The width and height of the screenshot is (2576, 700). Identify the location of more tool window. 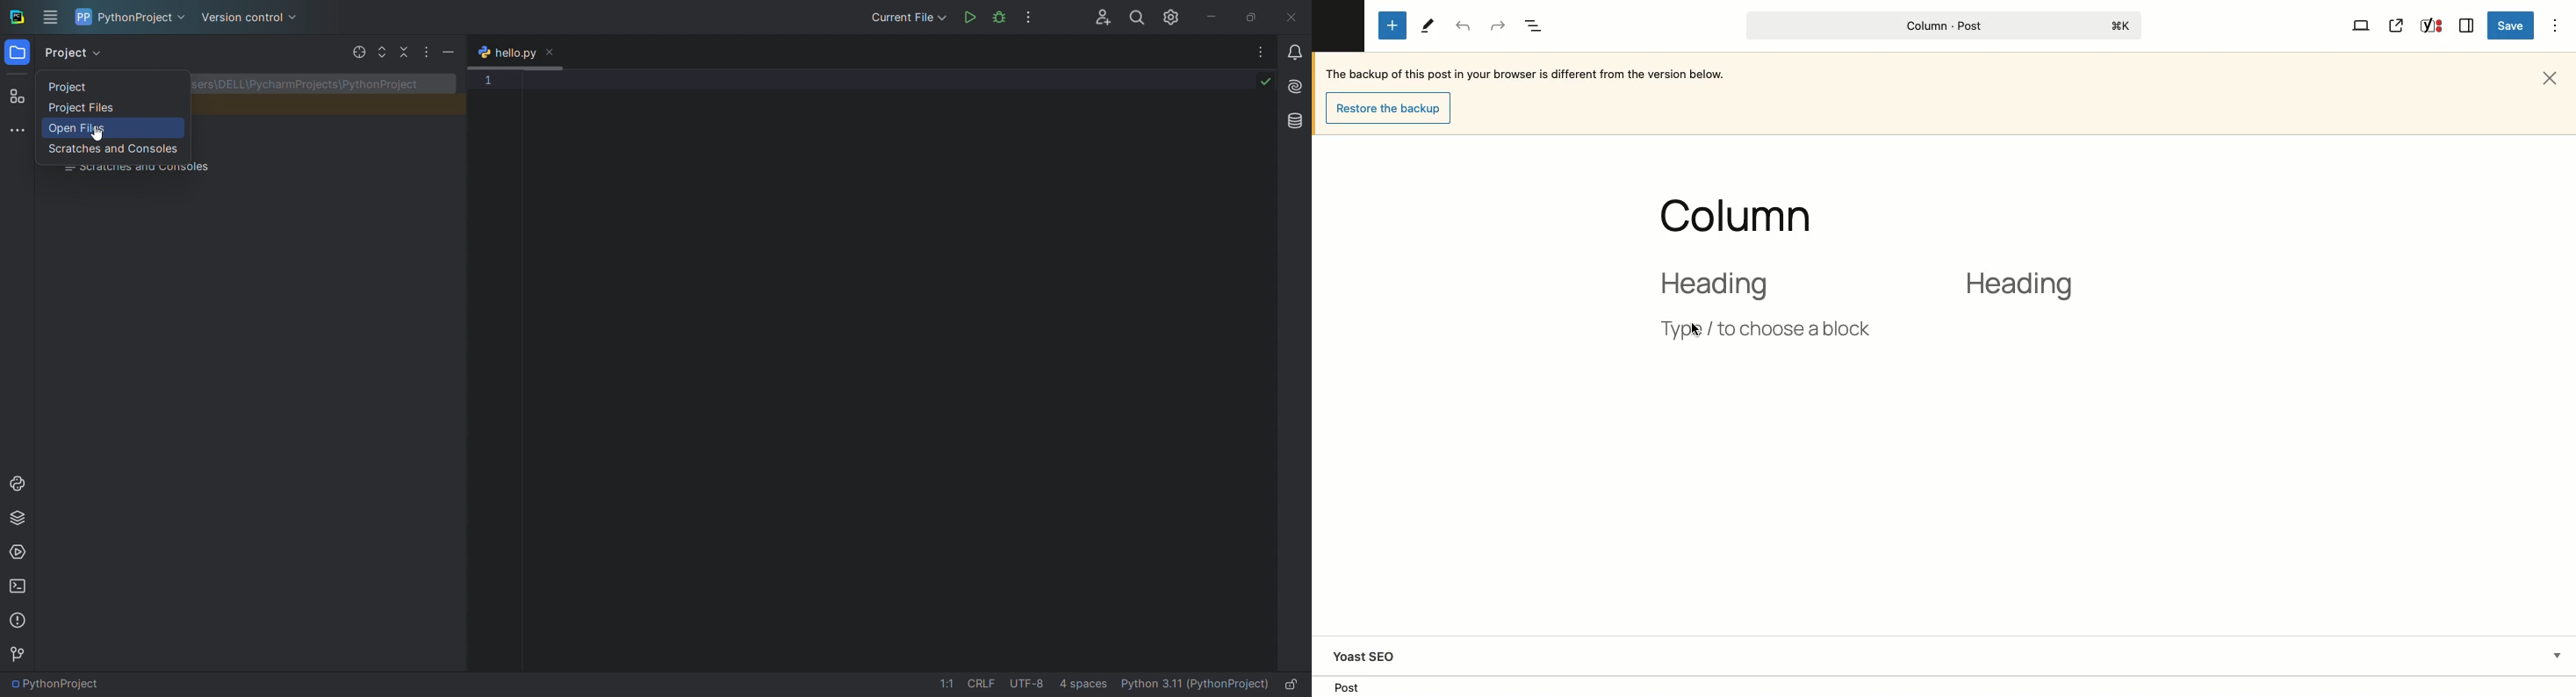
(17, 129).